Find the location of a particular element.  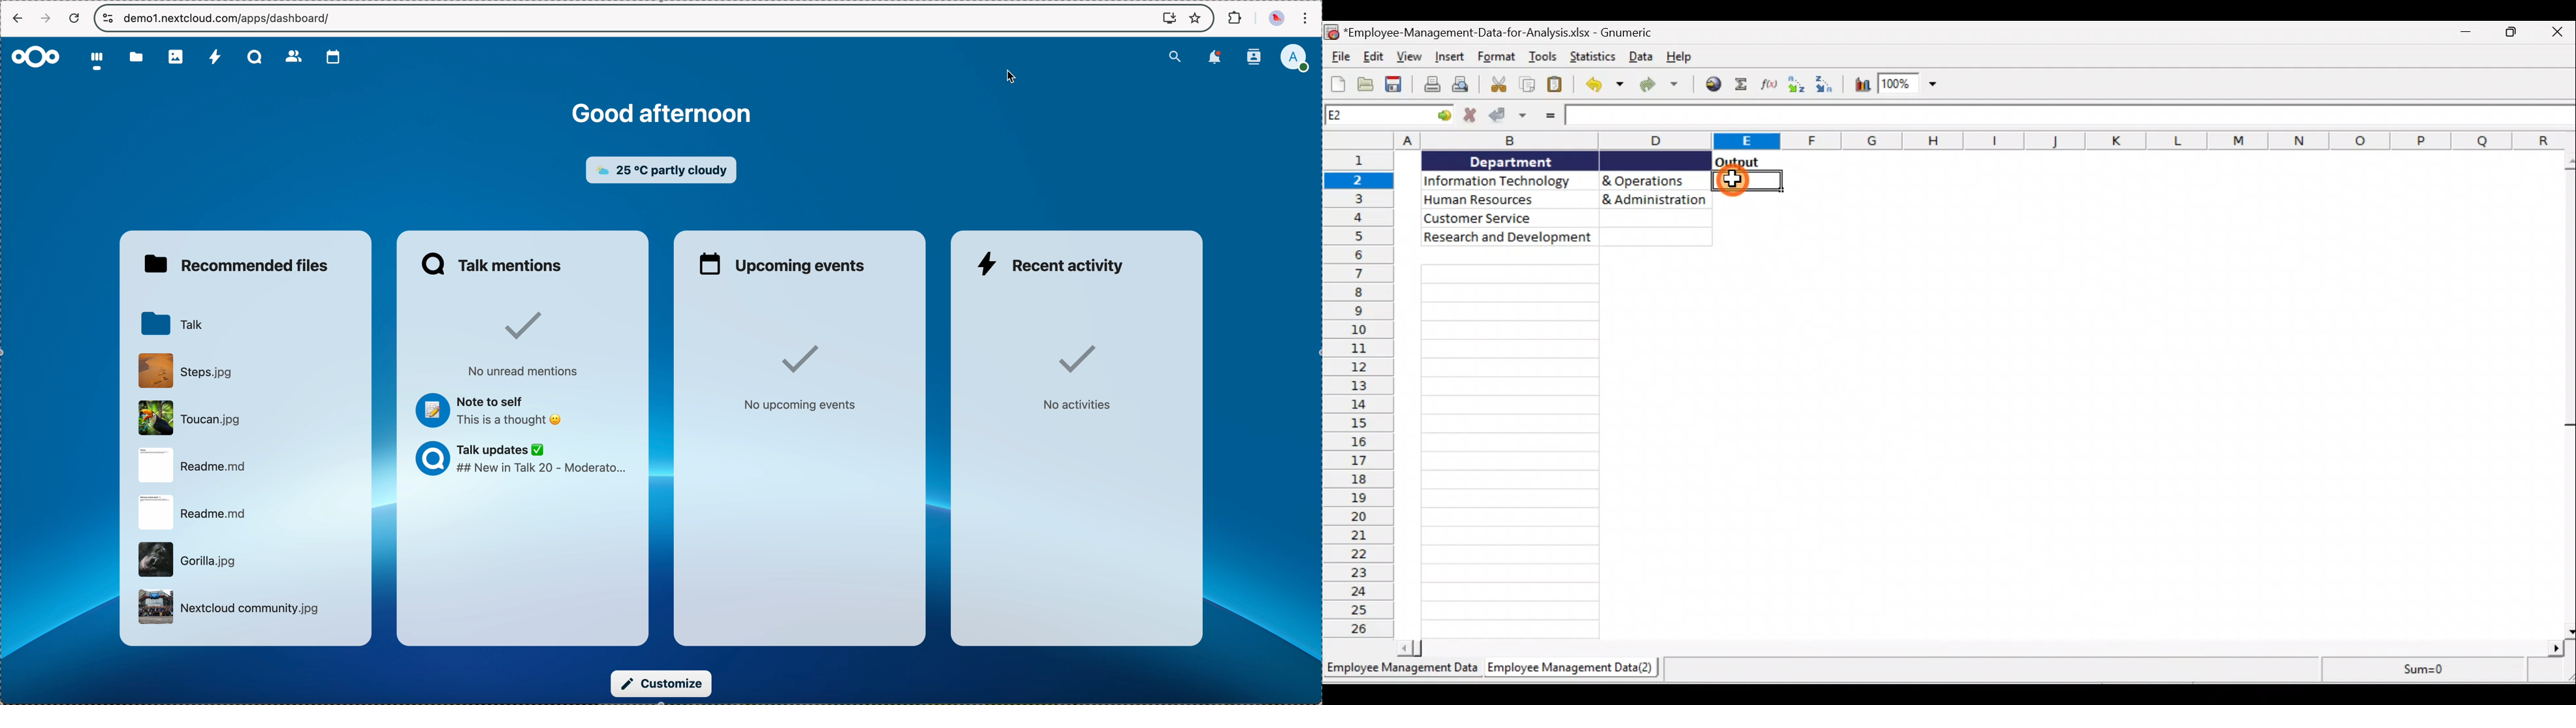

photos is located at coordinates (177, 57).